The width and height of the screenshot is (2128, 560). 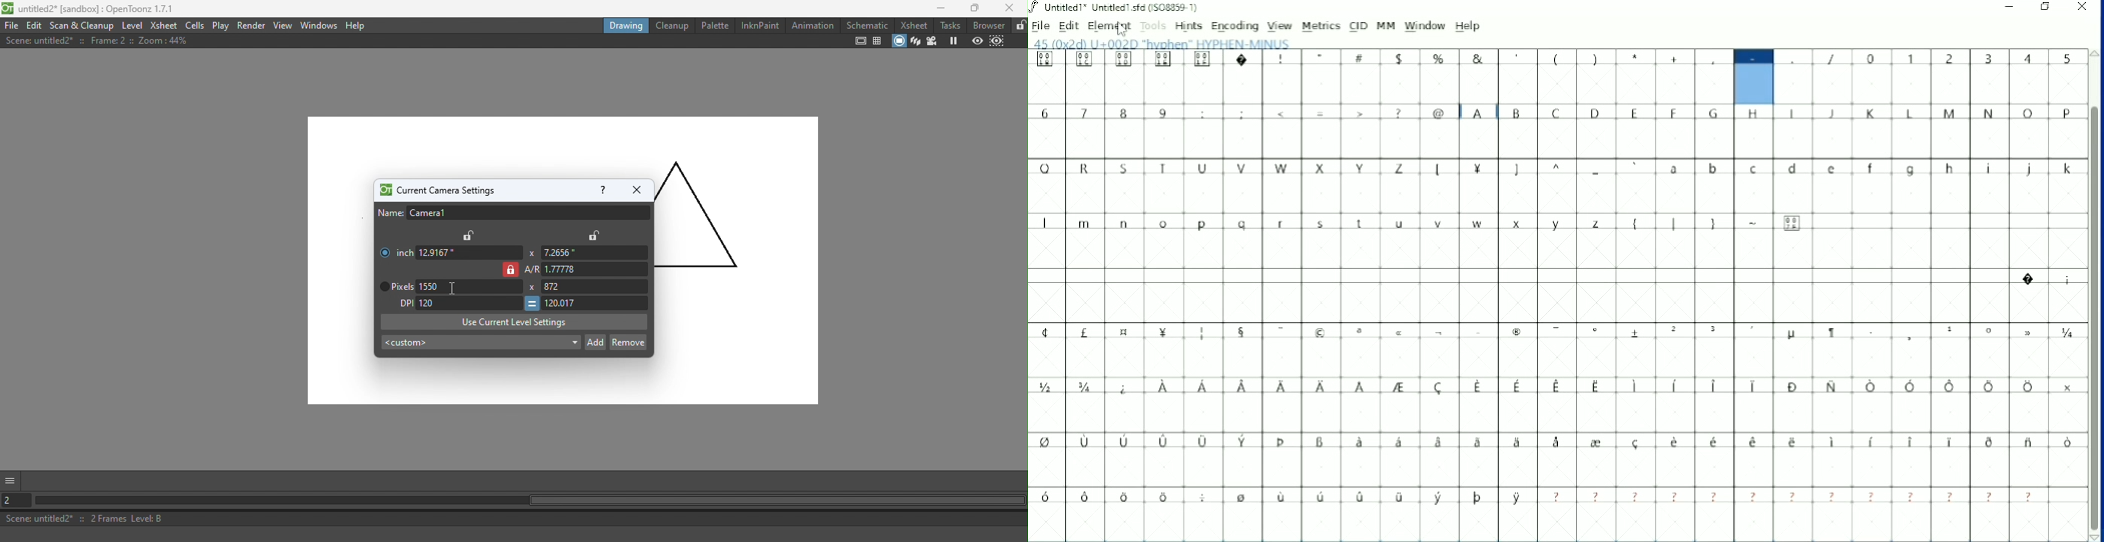 What do you see at coordinates (394, 249) in the screenshot?
I see `Inch` at bounding box center [394, 249].